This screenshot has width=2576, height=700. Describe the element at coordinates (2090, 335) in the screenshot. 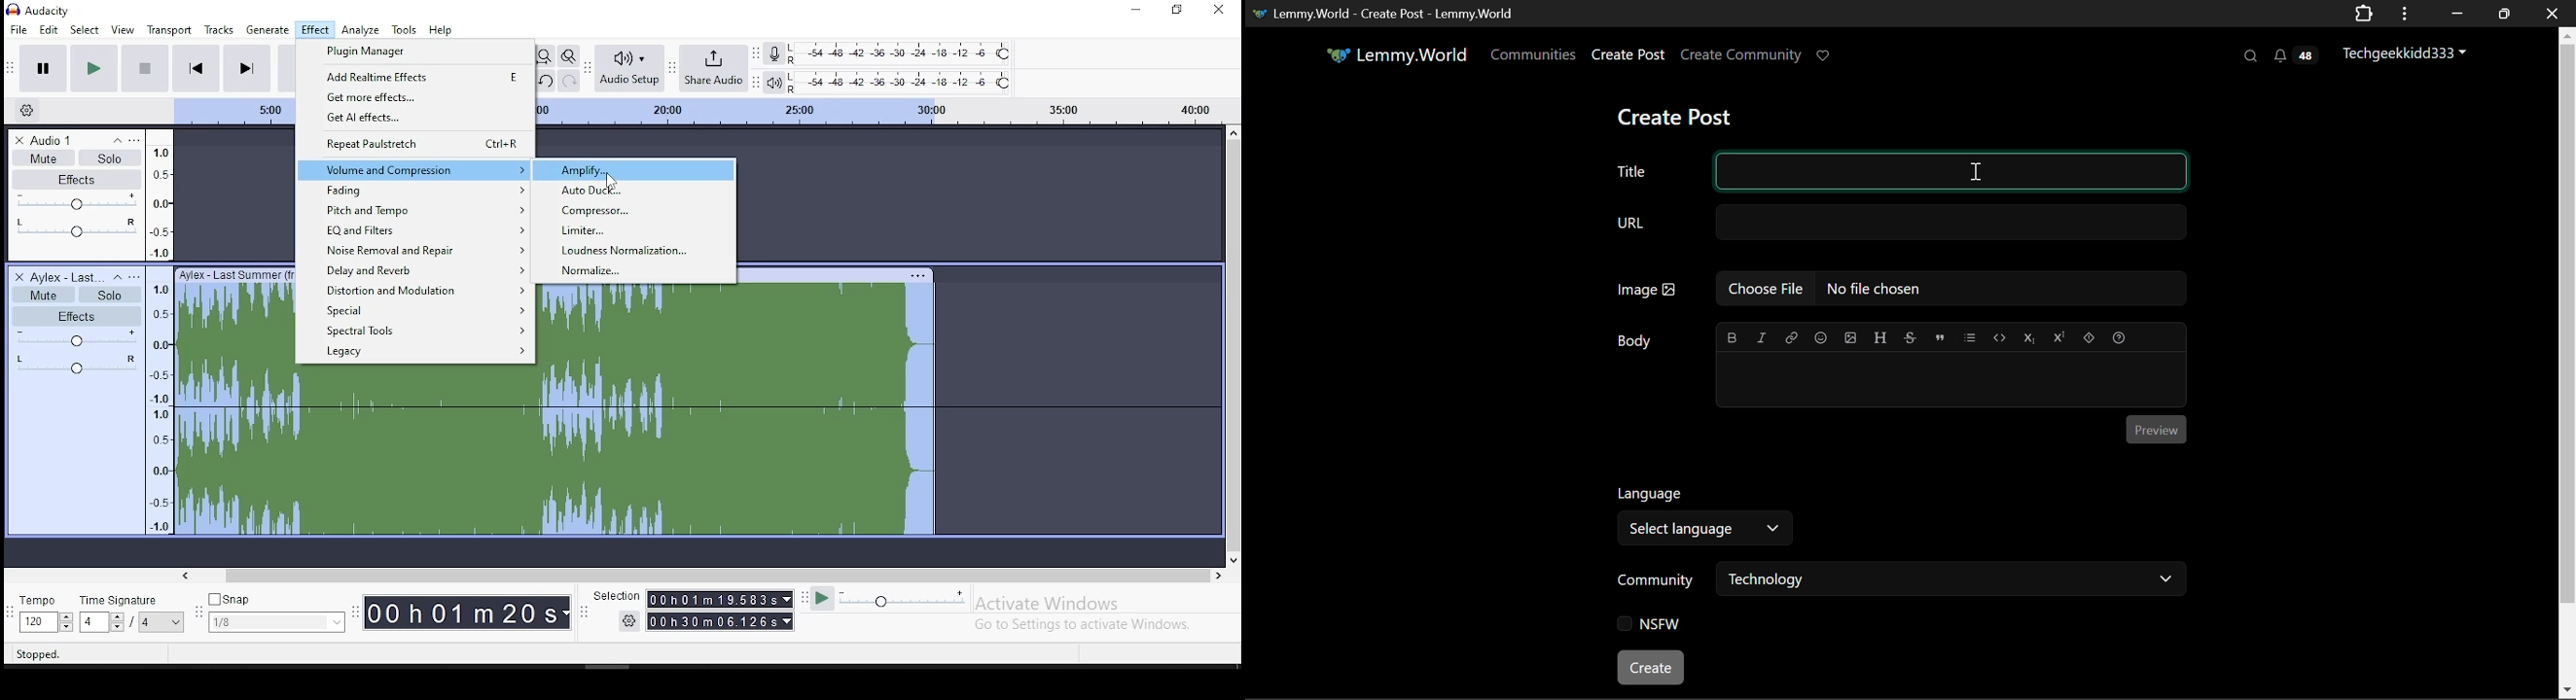

I see `spoiler` at that location.